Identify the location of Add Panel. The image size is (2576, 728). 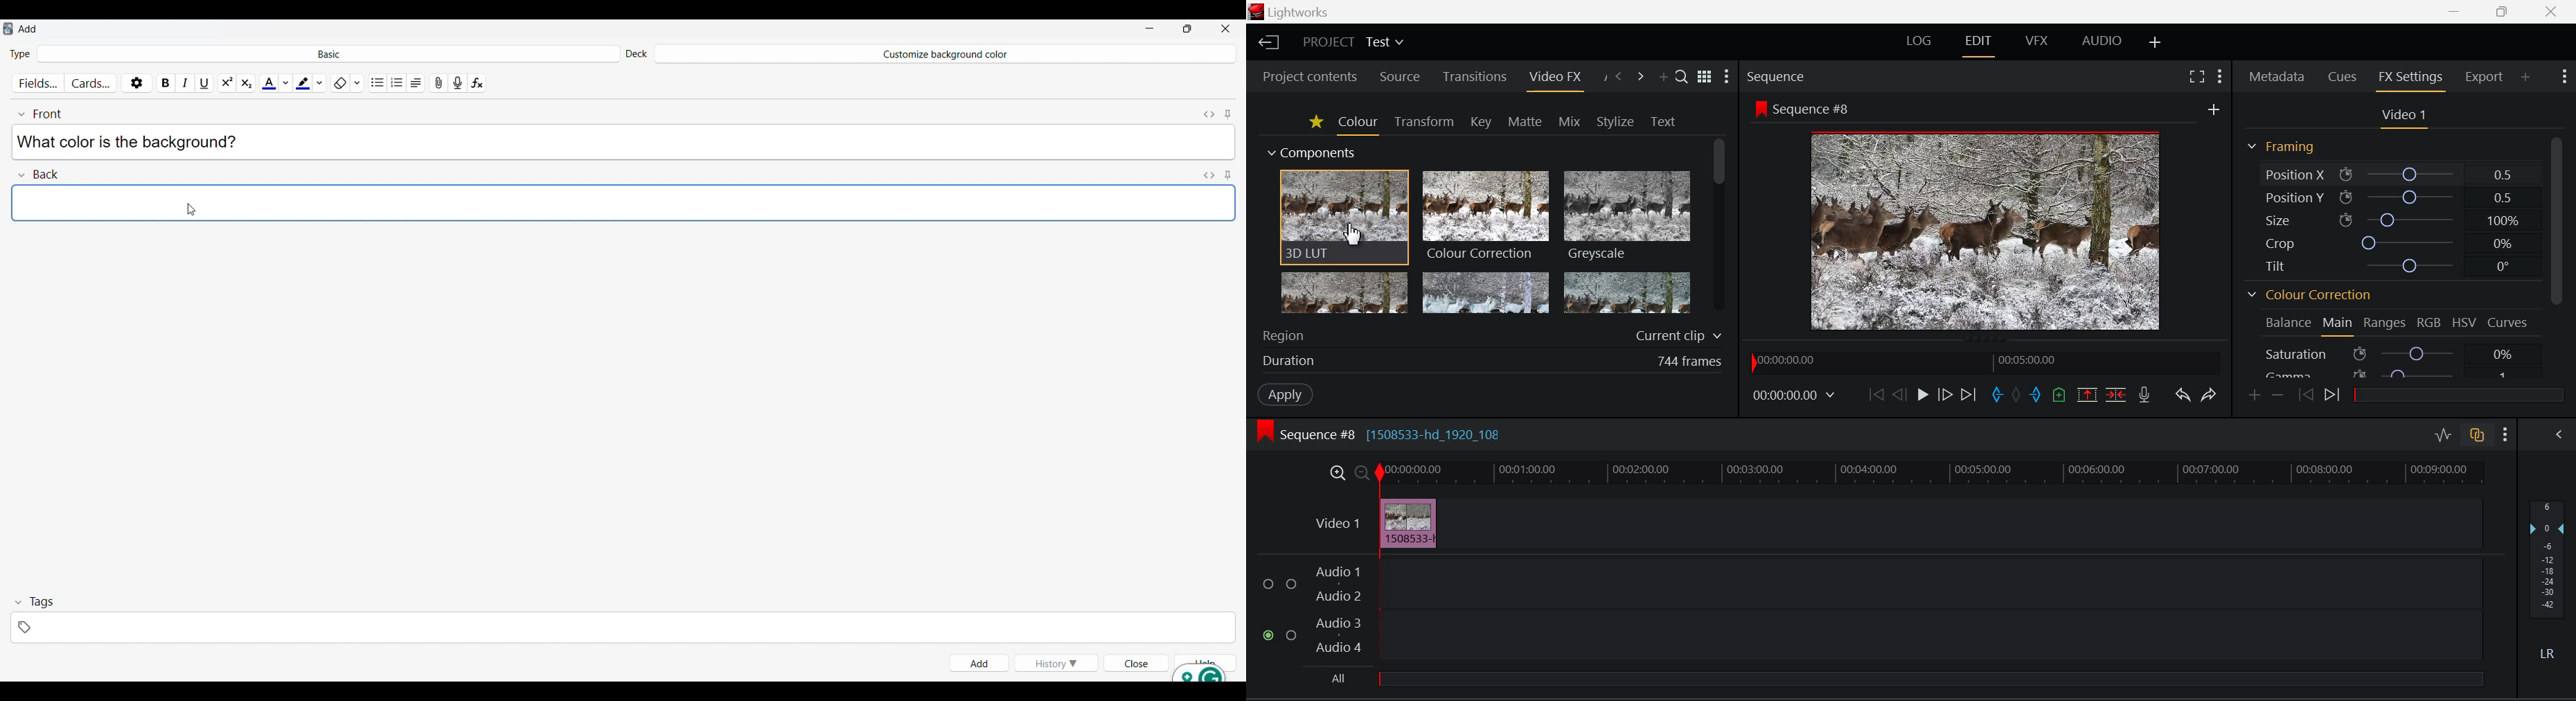
(2525, 78).